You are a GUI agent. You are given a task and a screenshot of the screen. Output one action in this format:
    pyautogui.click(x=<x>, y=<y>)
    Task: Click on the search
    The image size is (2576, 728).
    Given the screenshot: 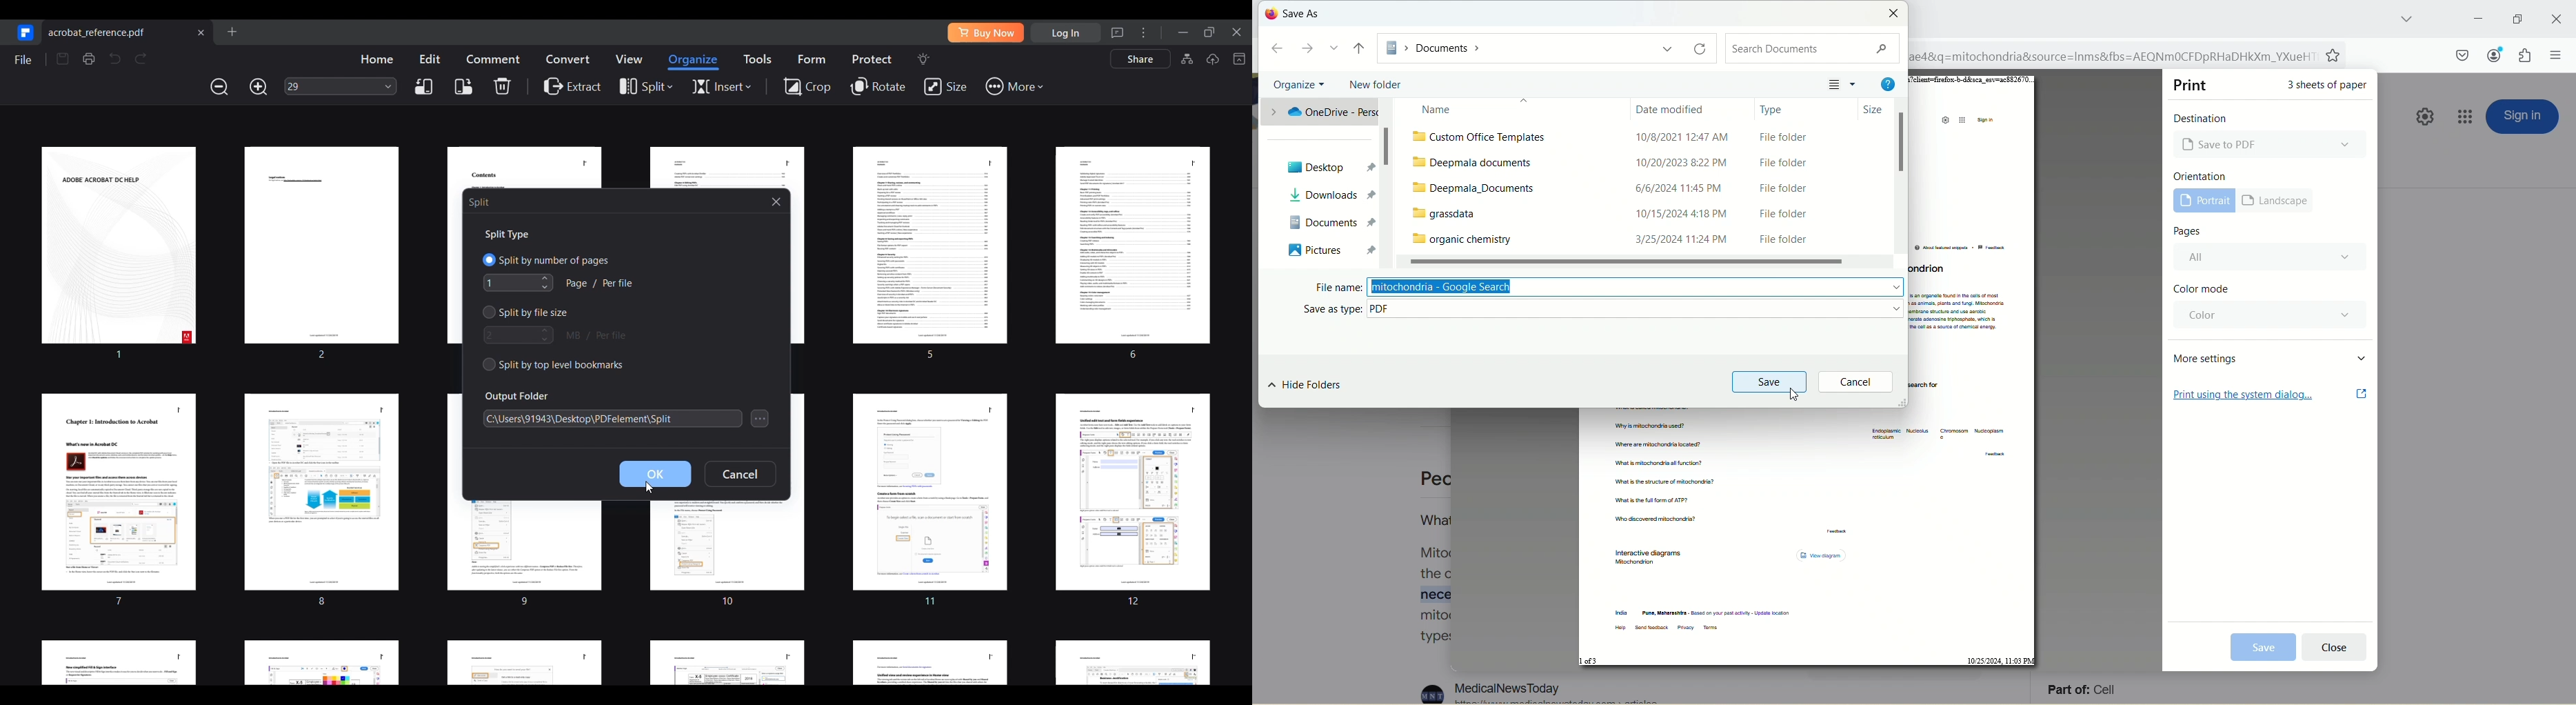 What is the action you would take?
    pyautogui.click(x=1812, y=48)
    